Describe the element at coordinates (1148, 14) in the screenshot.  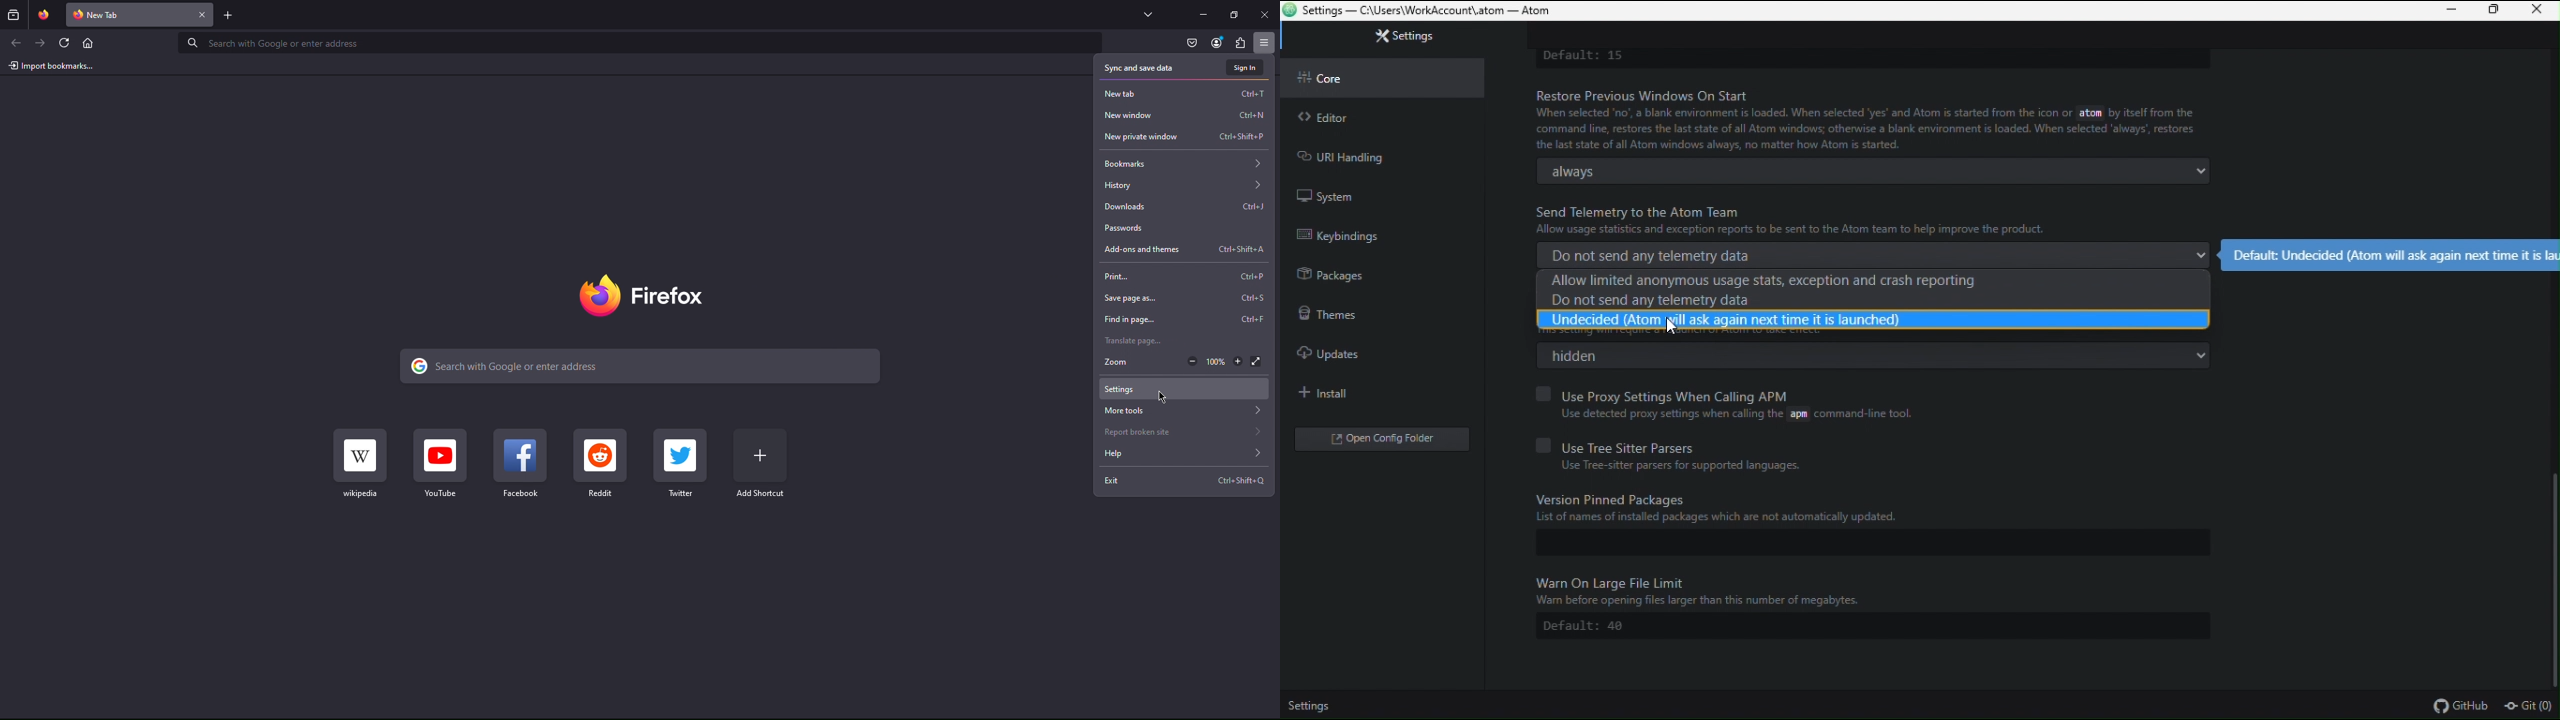
I see `List all tabs` at that location.